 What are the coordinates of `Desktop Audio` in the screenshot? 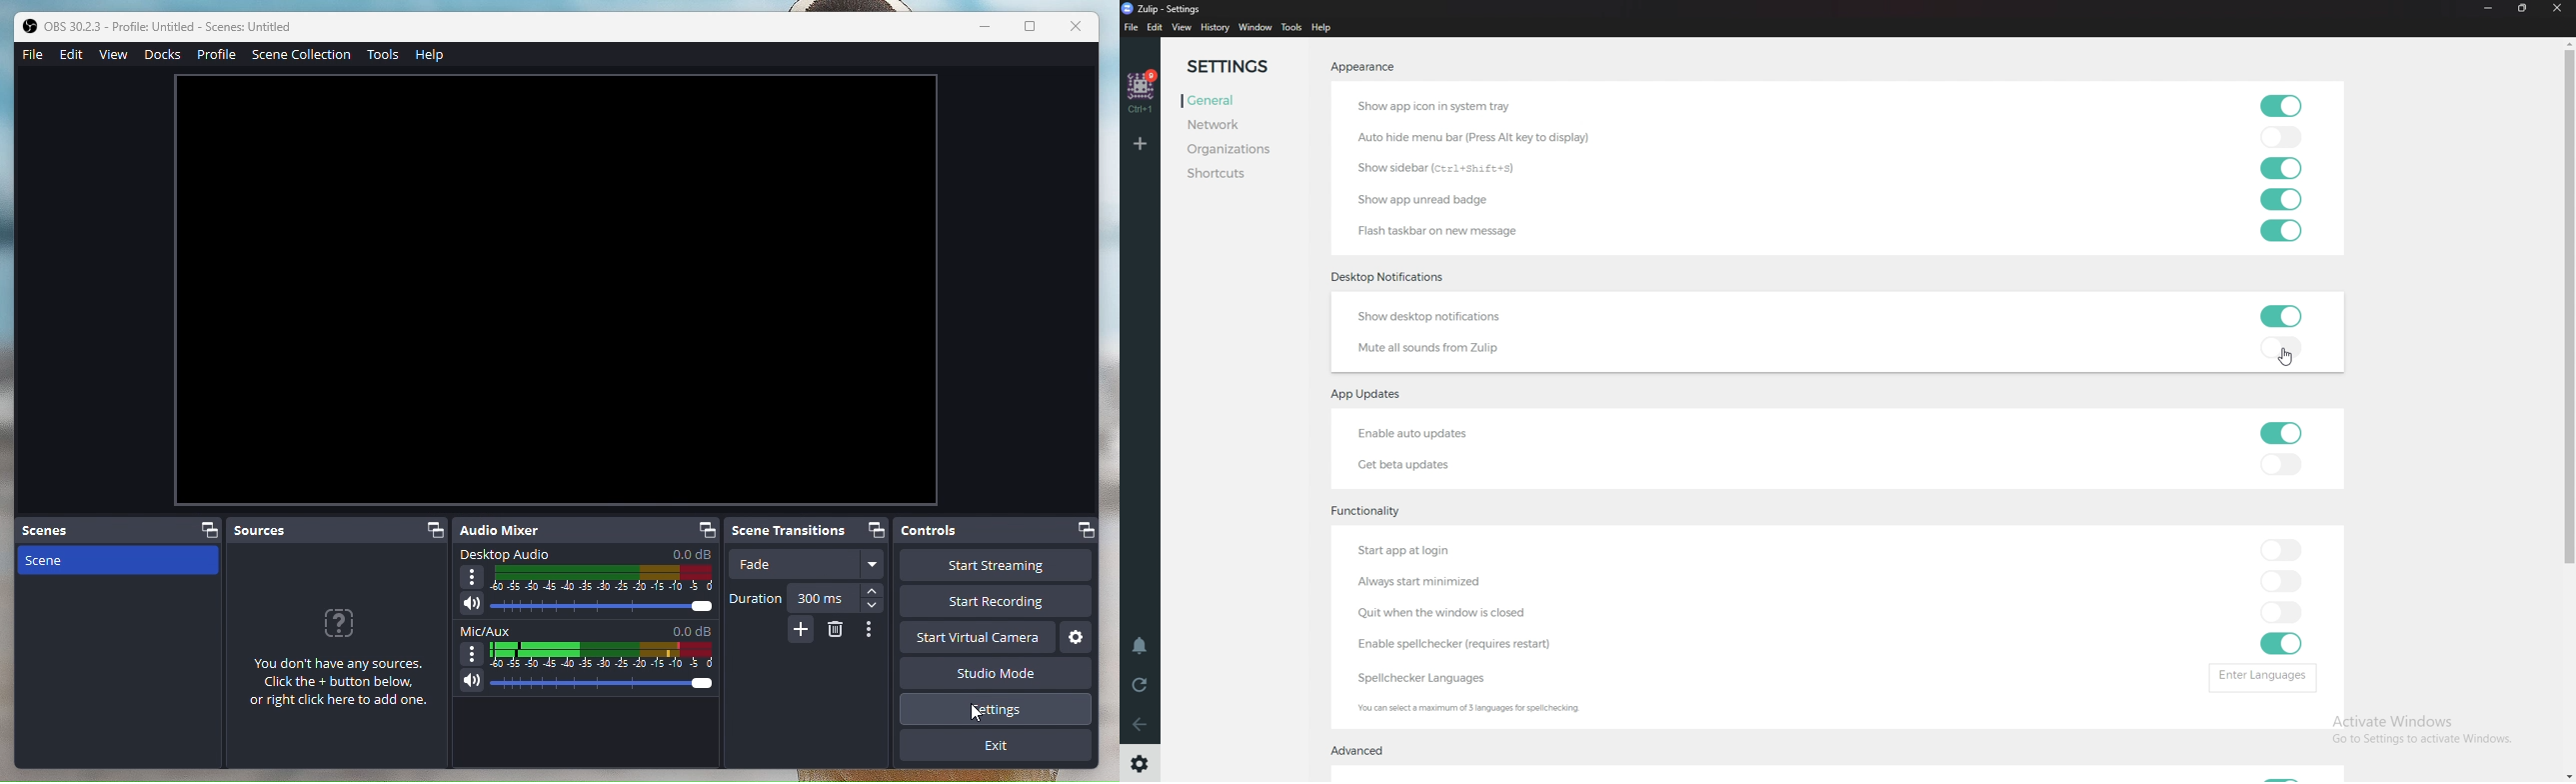 It's located at (586, 582).